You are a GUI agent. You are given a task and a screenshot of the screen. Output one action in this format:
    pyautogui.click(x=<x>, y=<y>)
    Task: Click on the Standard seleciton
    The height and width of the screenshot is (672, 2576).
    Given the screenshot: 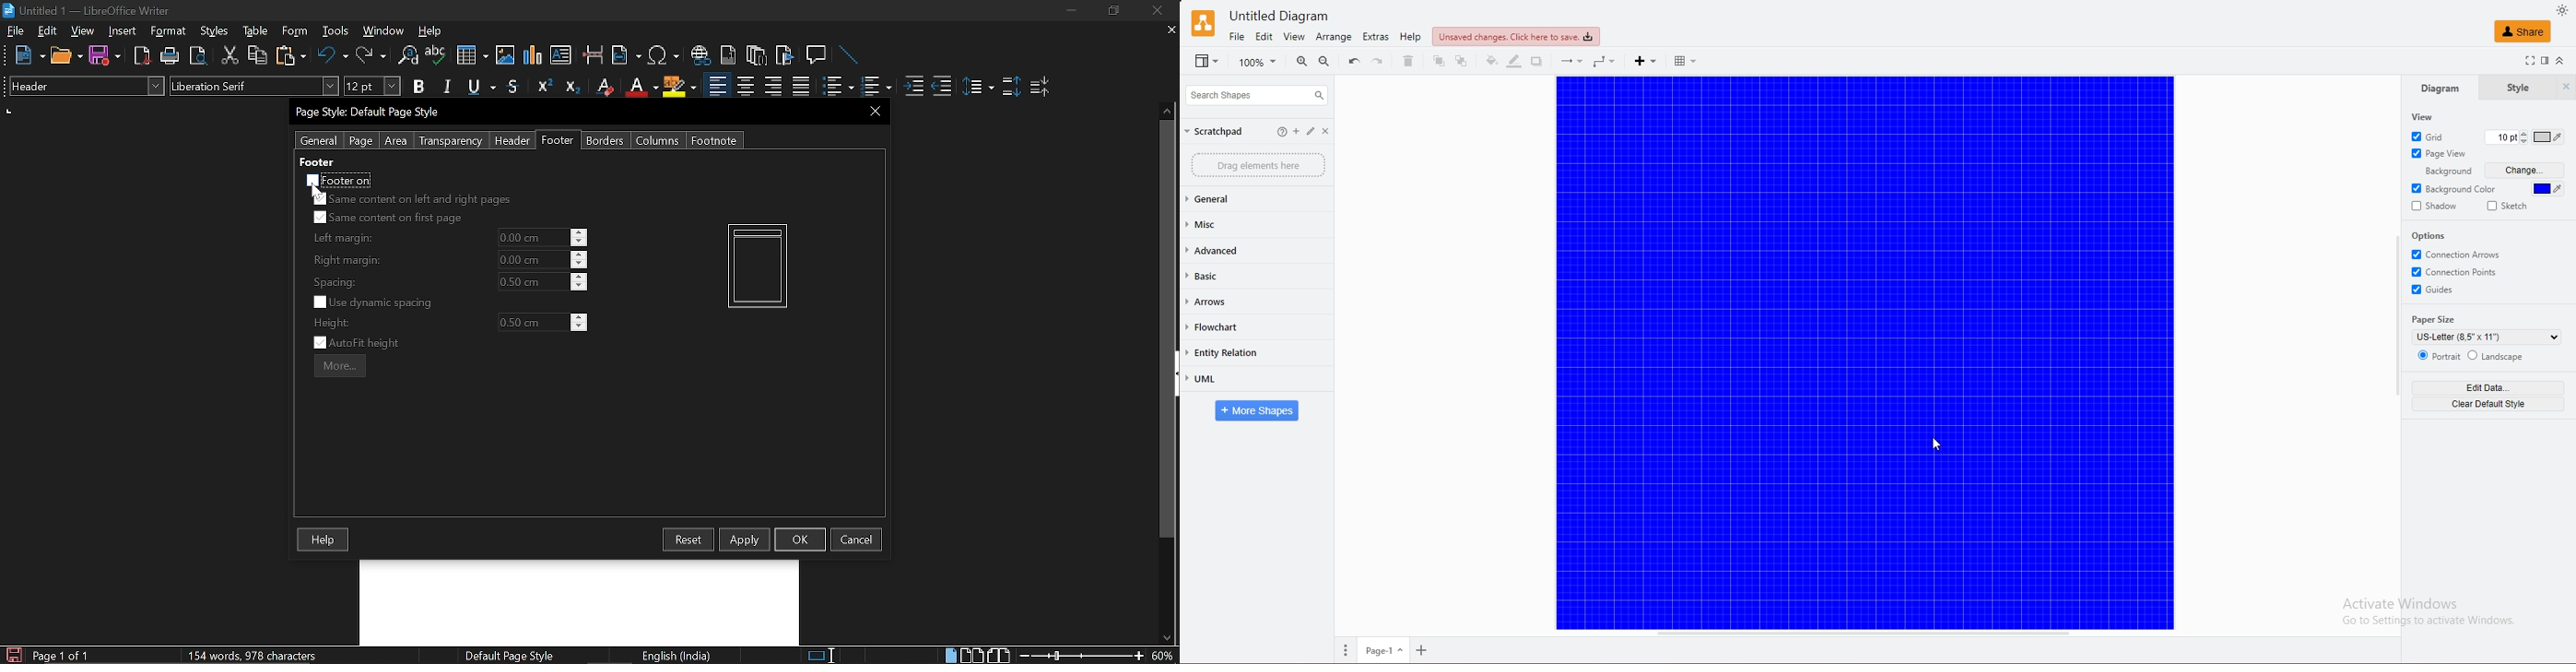 What is the action you would take?
    pyautogui.click(x=825, y=656)
    